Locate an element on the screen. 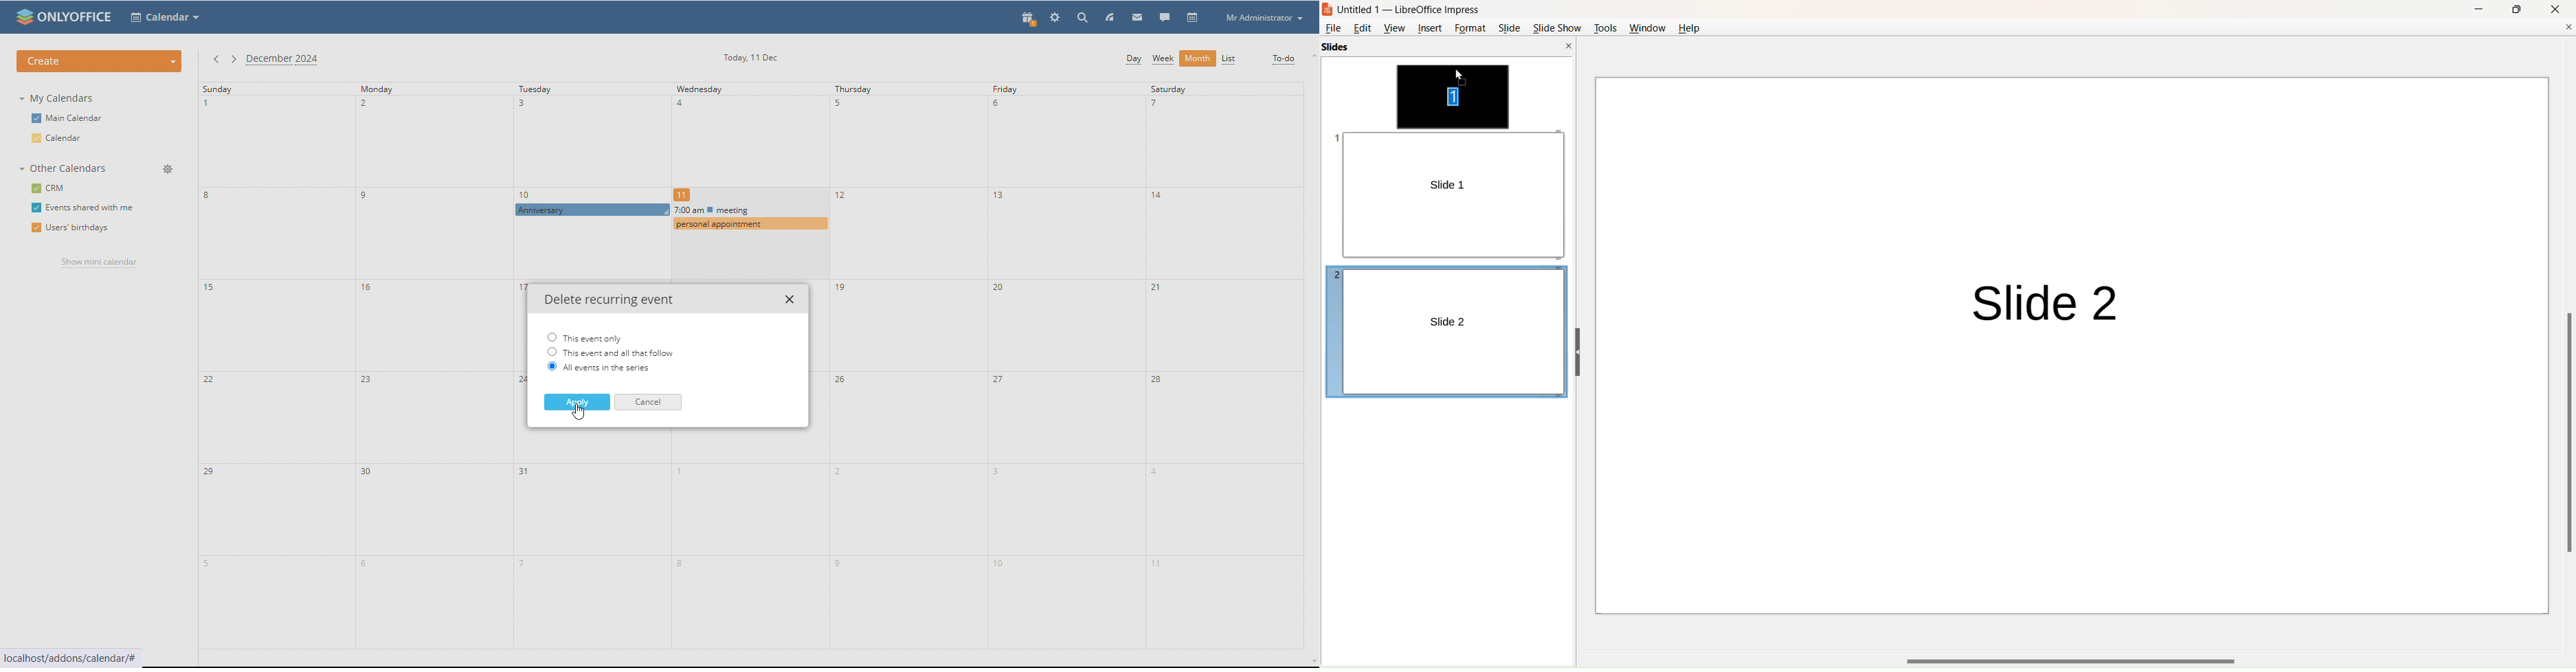 The width and height of the screenshot is (2576, 672). mouse pointer is located at coordinates (579, 414).